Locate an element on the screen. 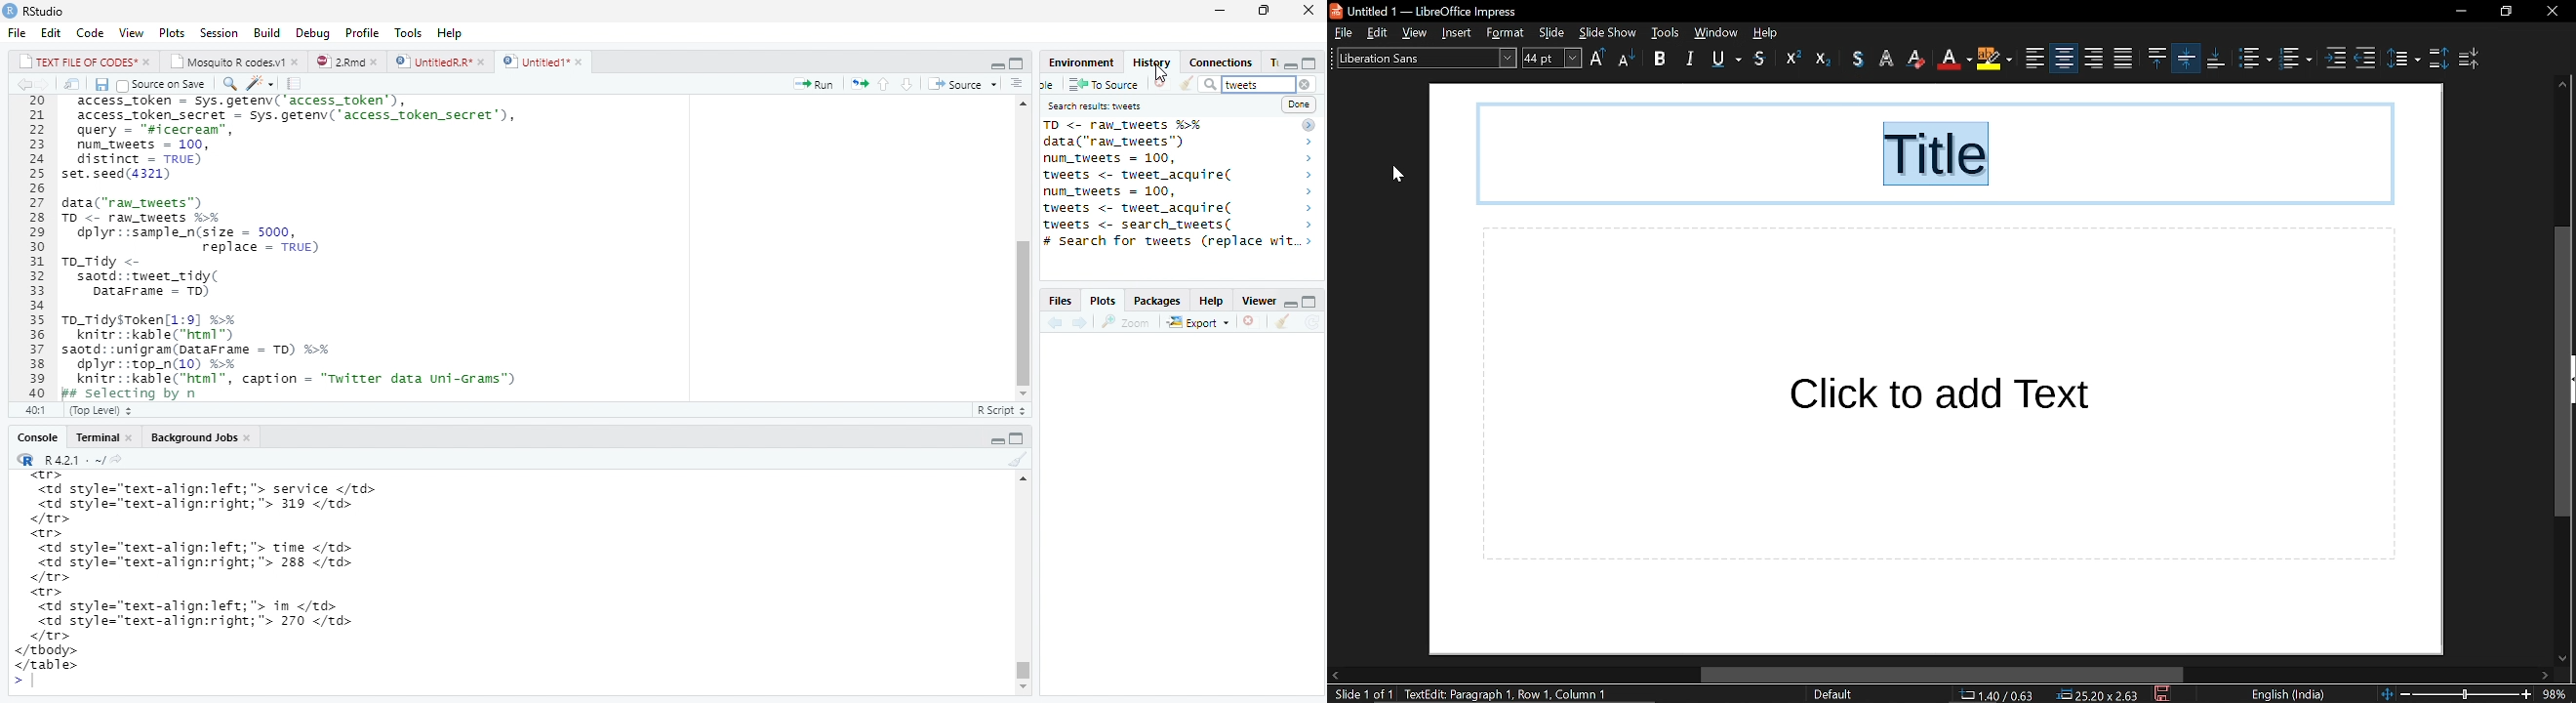 The width and height of the screenshot is (2576, 728). Save document is located at coordinates (100, 84).